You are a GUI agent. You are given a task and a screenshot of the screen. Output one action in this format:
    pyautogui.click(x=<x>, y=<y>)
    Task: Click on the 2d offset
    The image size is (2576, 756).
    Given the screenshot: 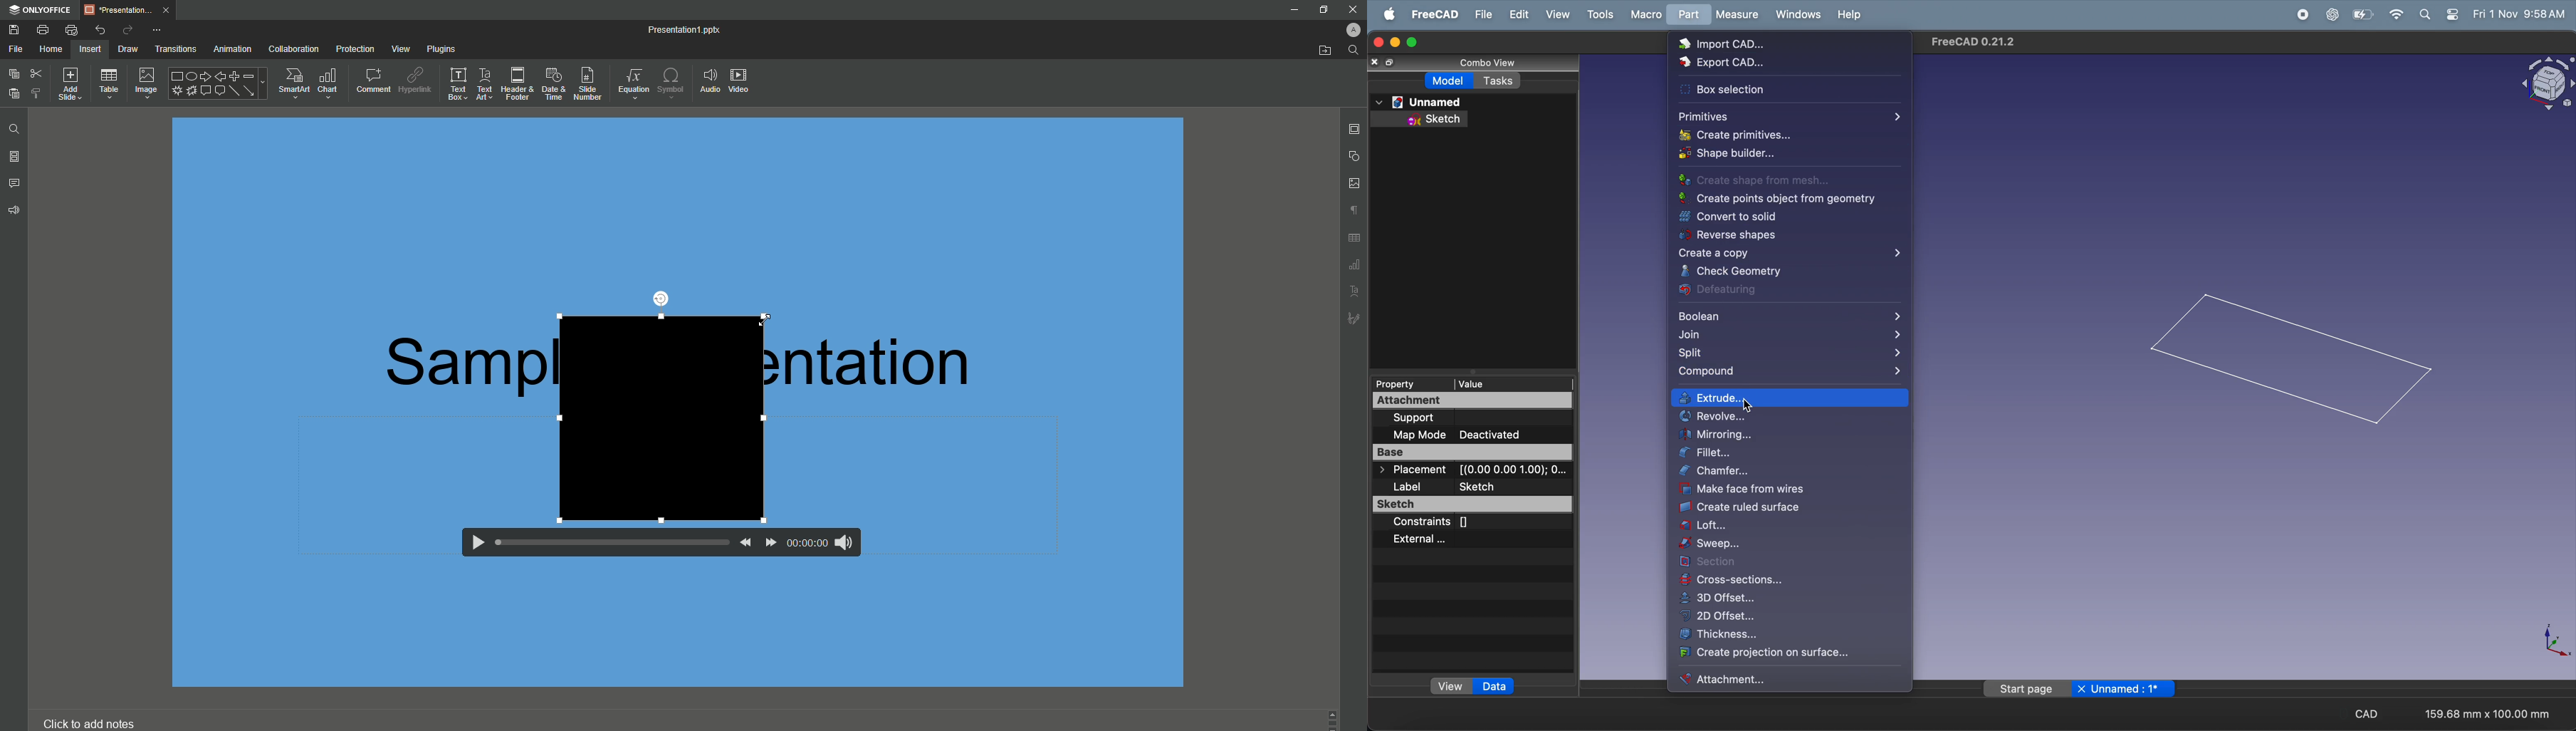 What is the action you would take?
    pyautogui.click(x=1794, y=616)
    